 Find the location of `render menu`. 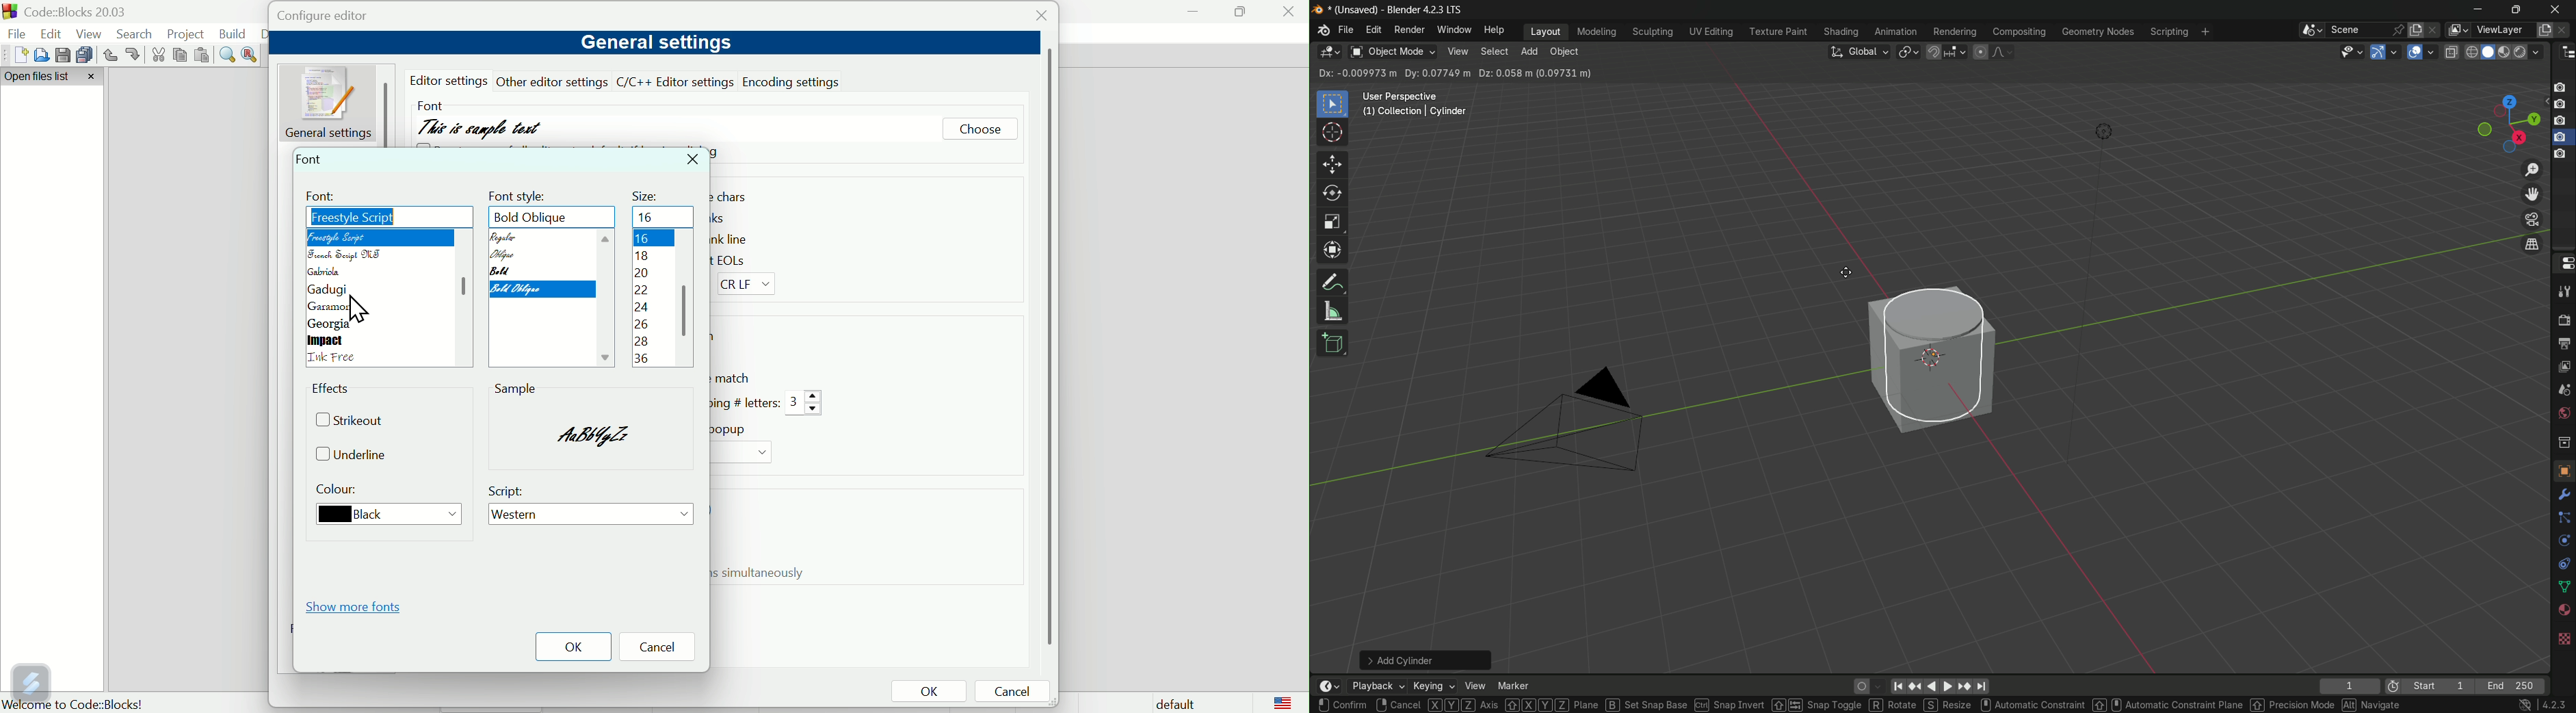

render menu is located at coordinates (1408, 31).